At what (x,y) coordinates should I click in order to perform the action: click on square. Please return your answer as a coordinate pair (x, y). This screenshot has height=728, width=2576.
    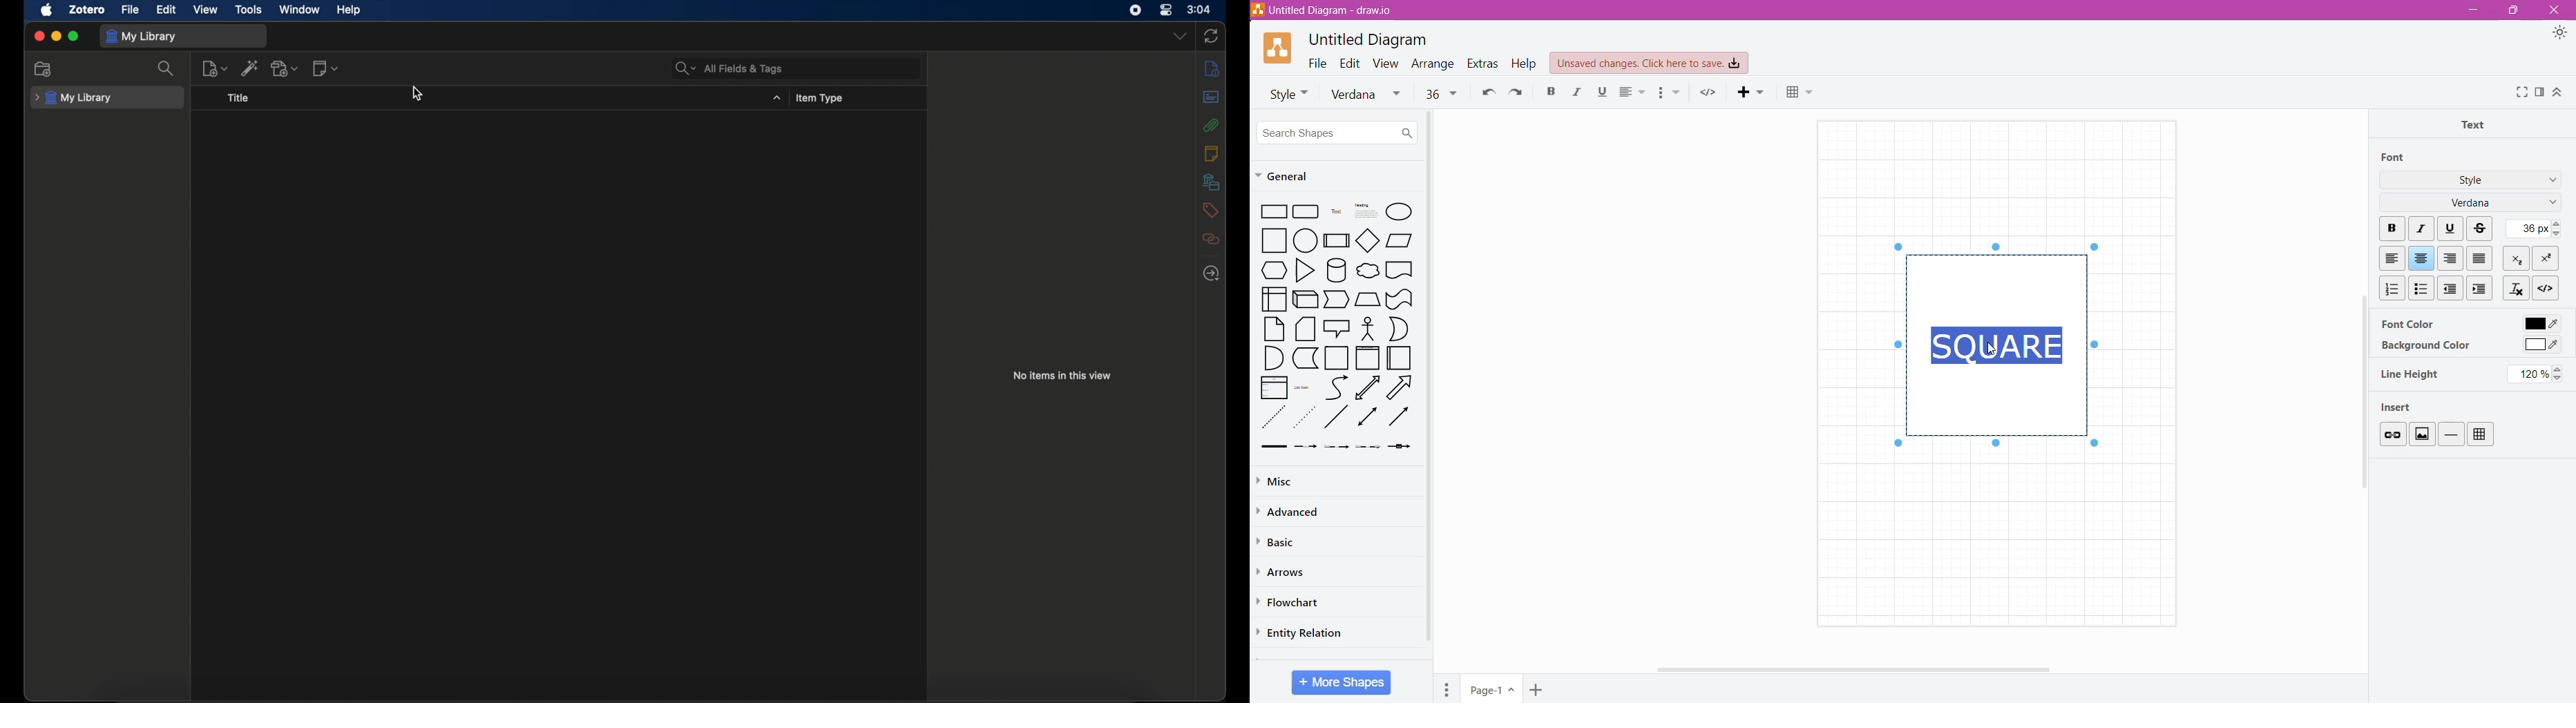
    Looking at the image, I should click on (1270, 240).